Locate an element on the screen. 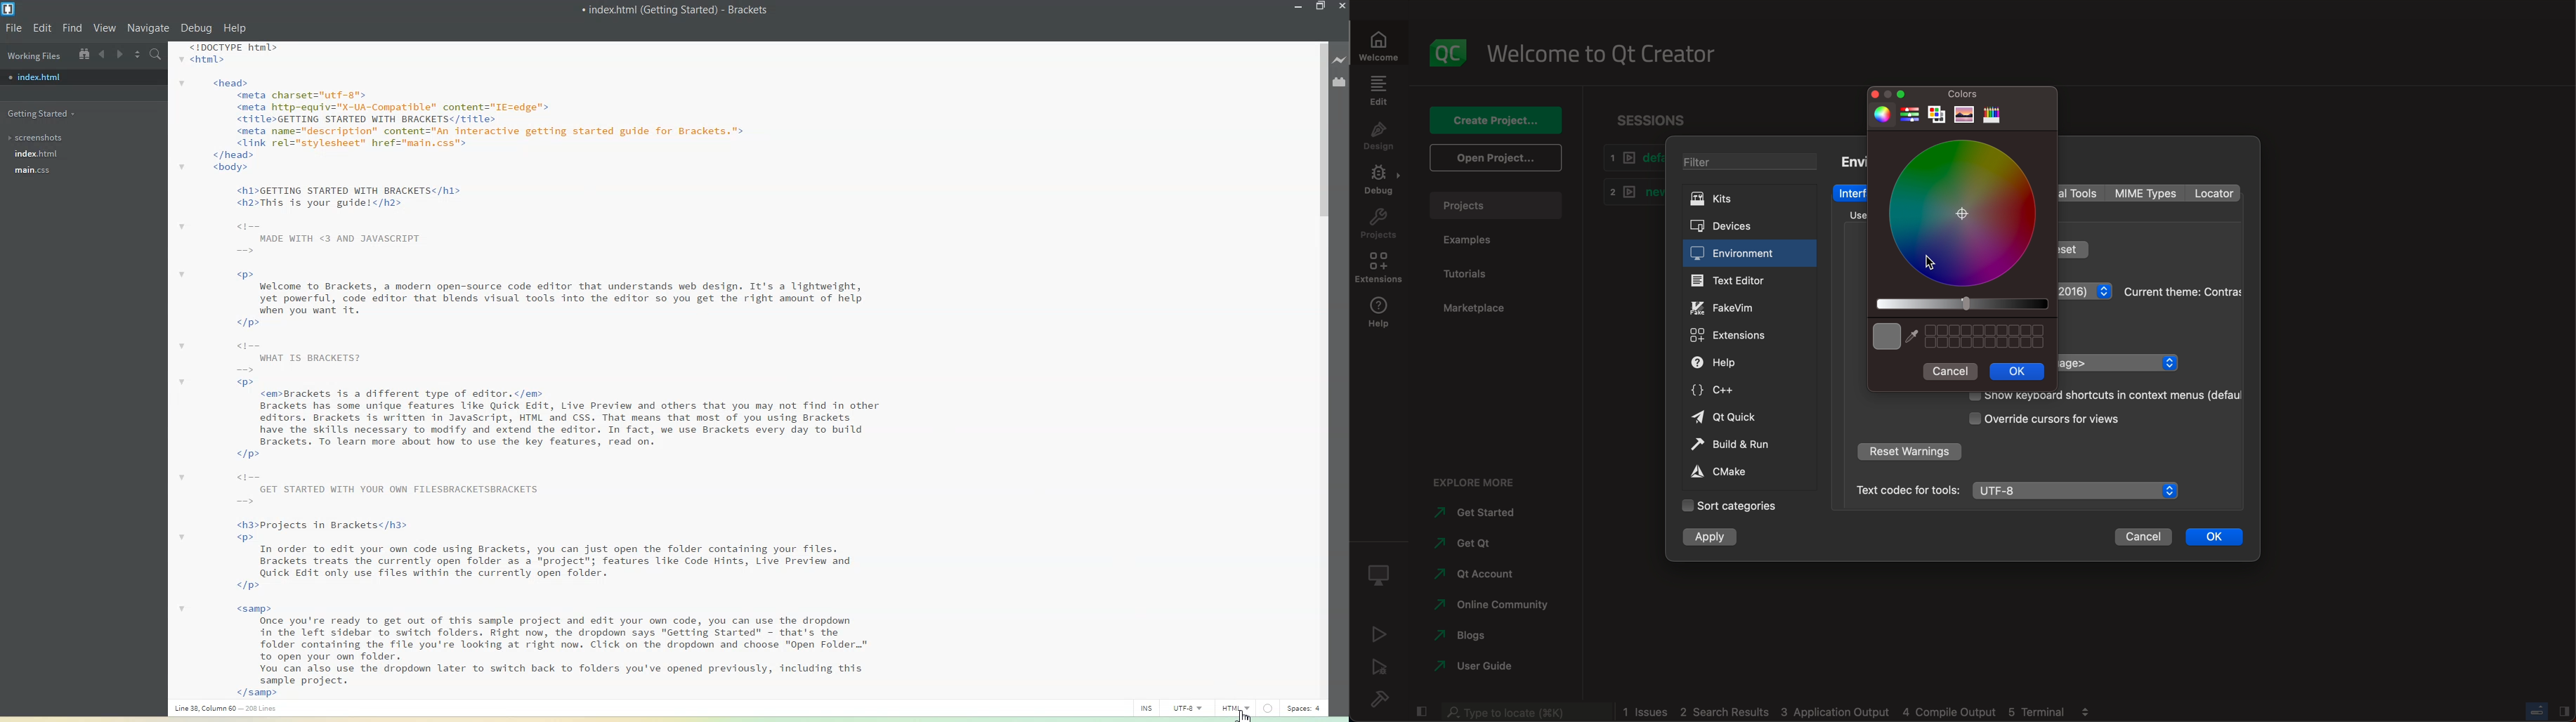 The image size is (2576, 728). space is located at coordinates (1267, 708).